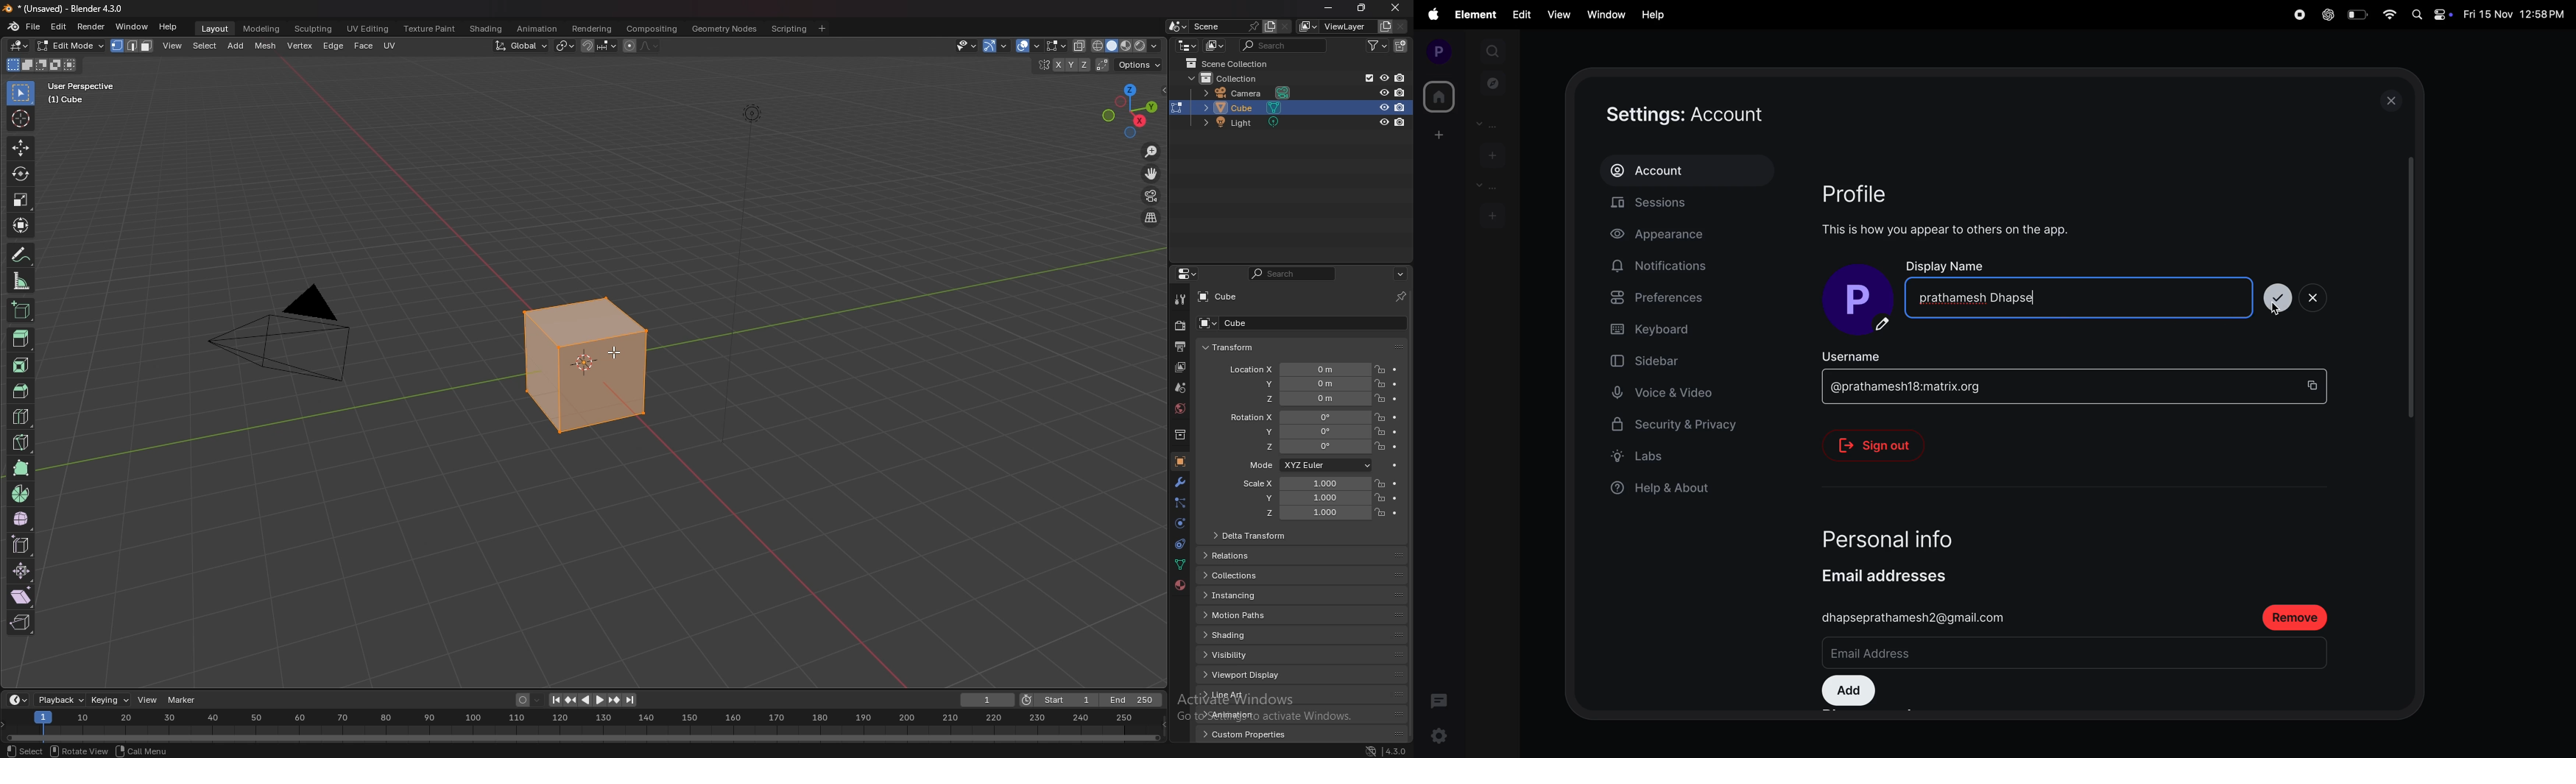 The width and height of the screenshot is (2576, 784). What do you see at coordinates (1675, 428) in the screenshot?
I see `security and privacy` at bounding box center [1675, 428].